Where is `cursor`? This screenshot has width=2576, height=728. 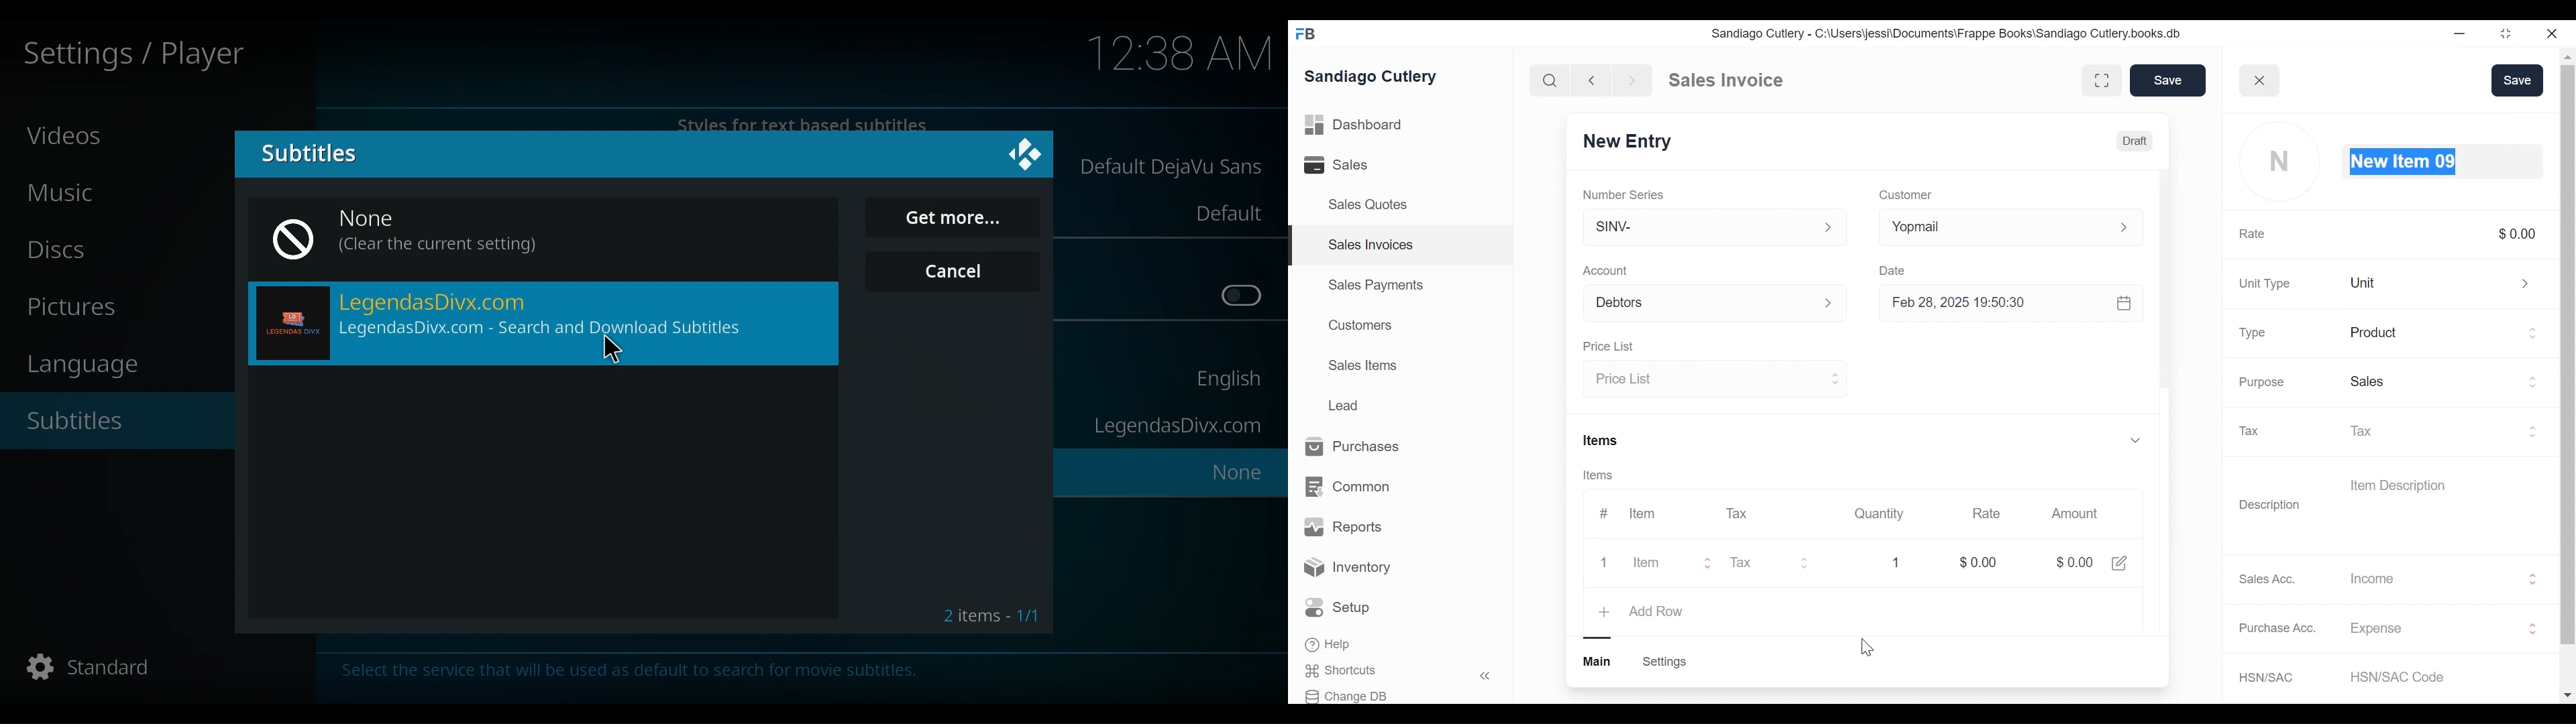
cursor is located at coordinates (612, 351).